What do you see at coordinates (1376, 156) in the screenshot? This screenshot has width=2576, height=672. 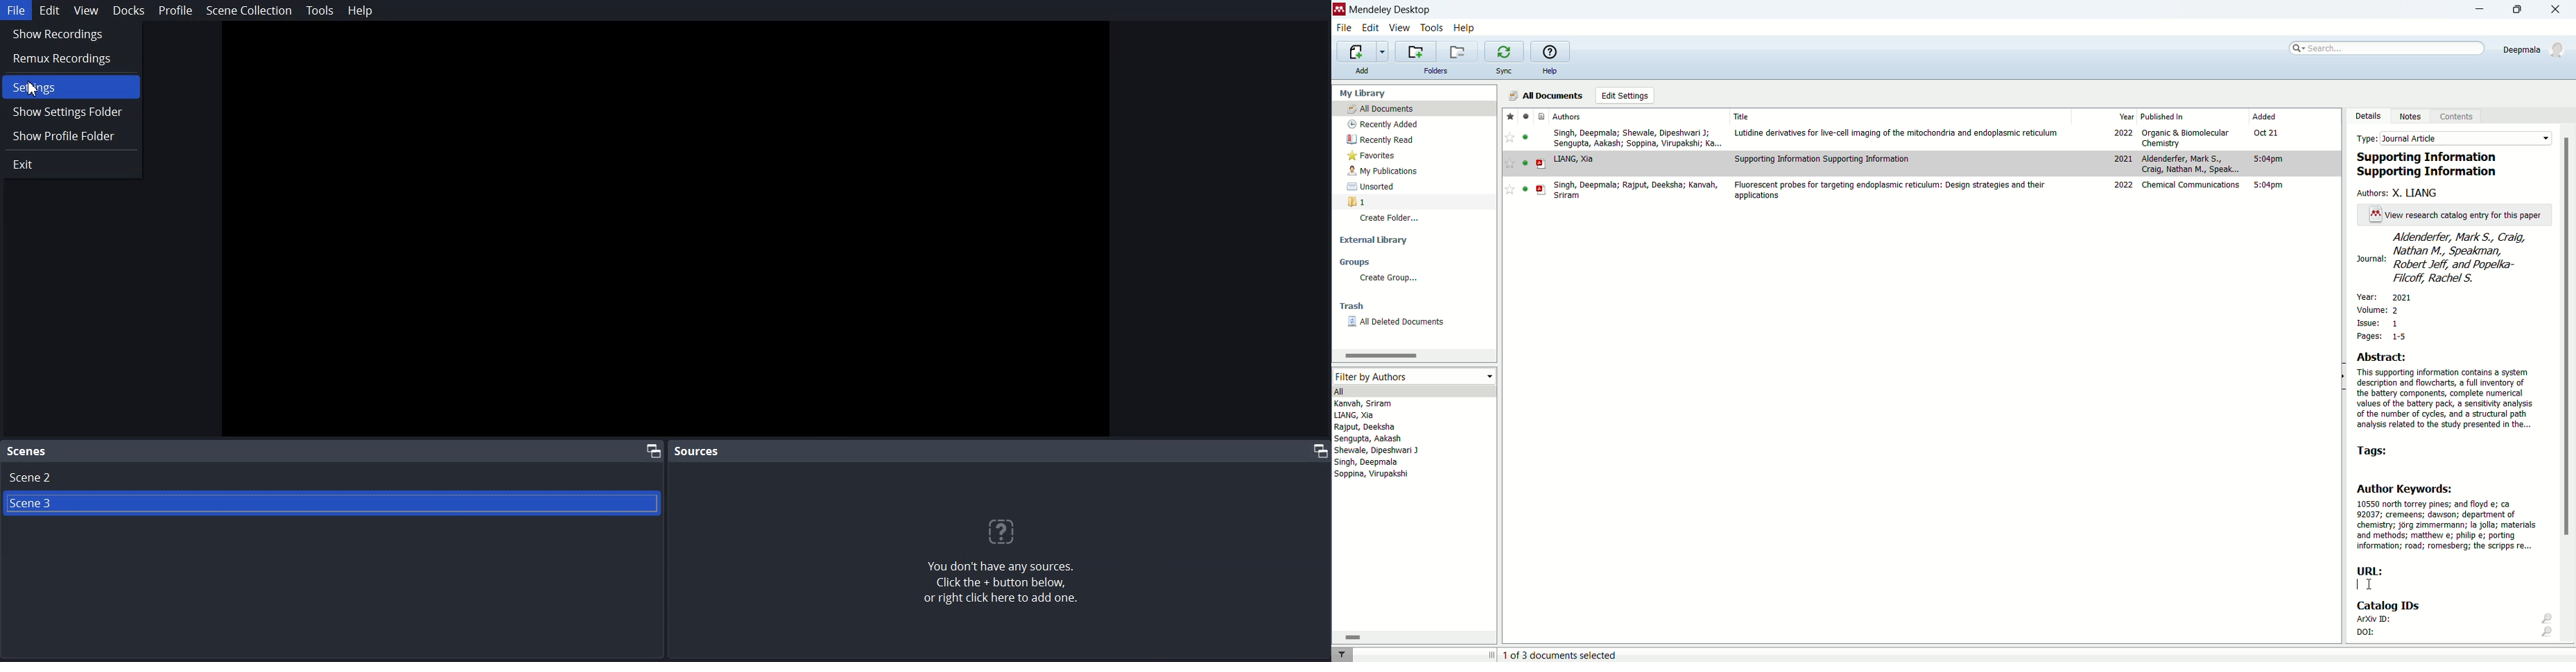 I see `favorites` at bounding box center [1376, 156].